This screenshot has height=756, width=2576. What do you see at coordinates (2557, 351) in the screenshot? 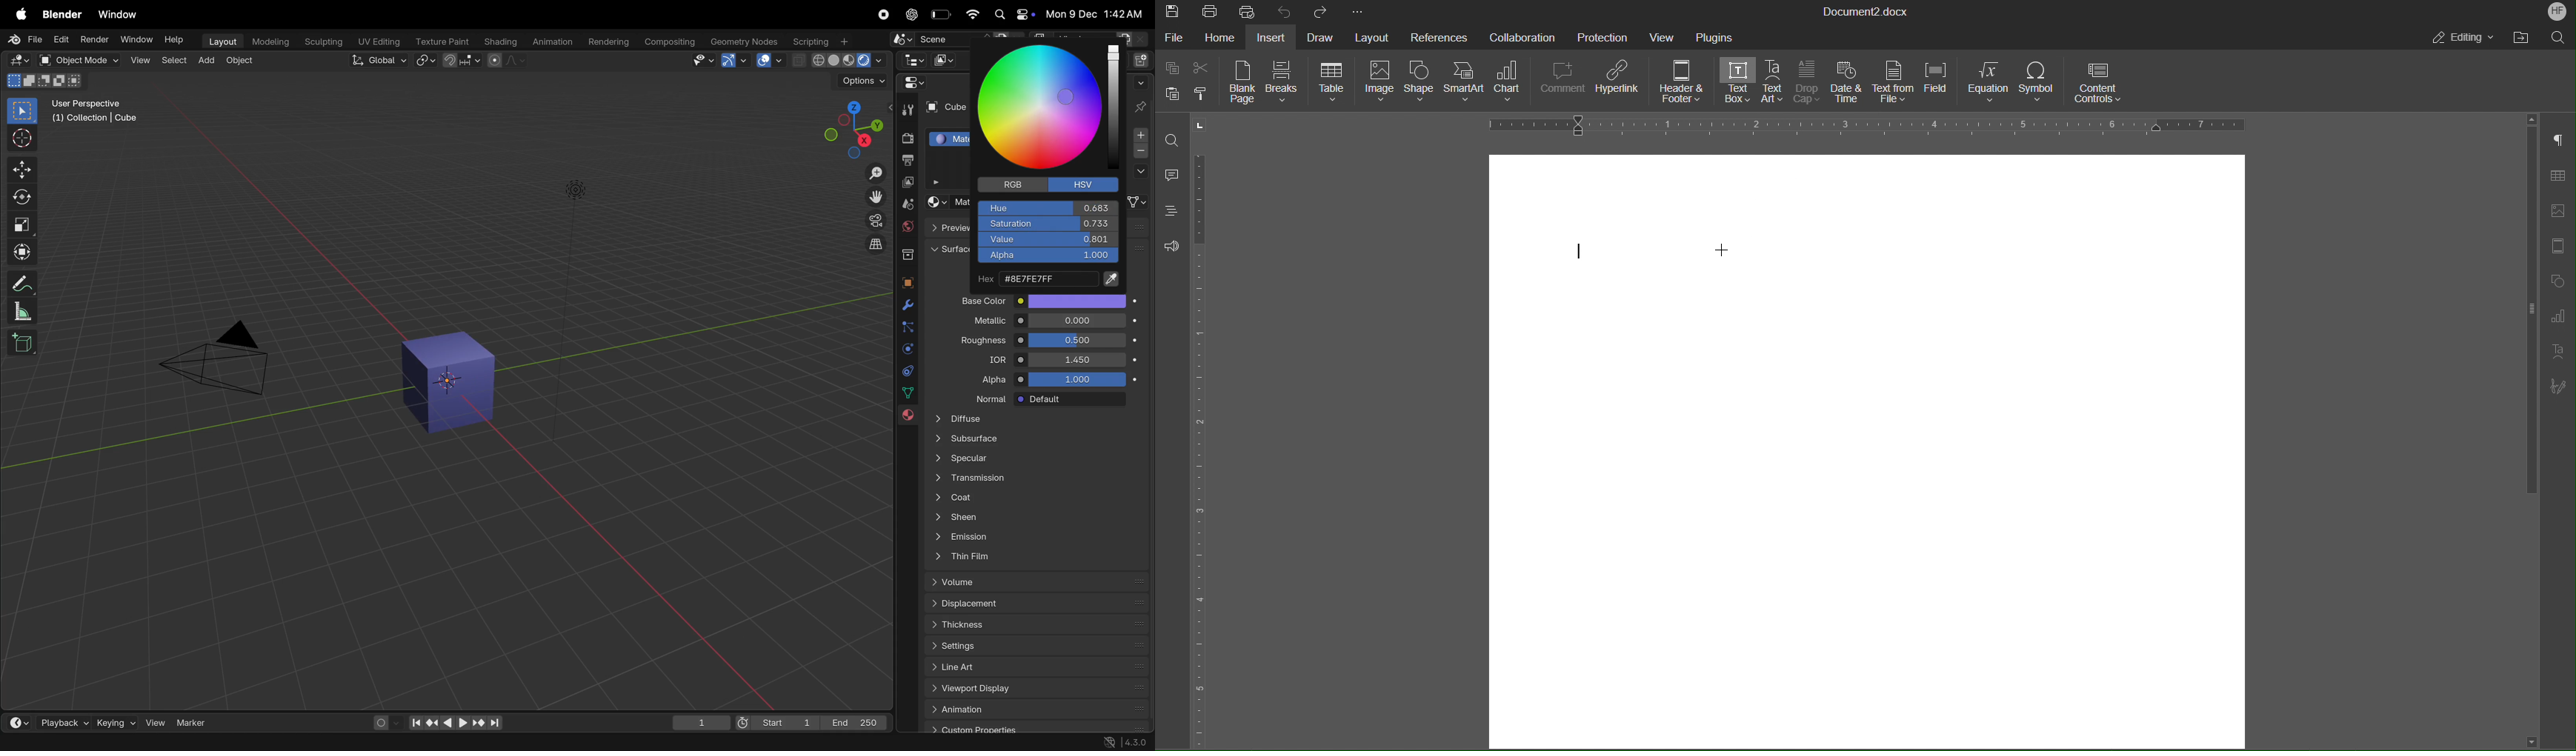
I see `Text Art` at bounding box center [2557, 351].